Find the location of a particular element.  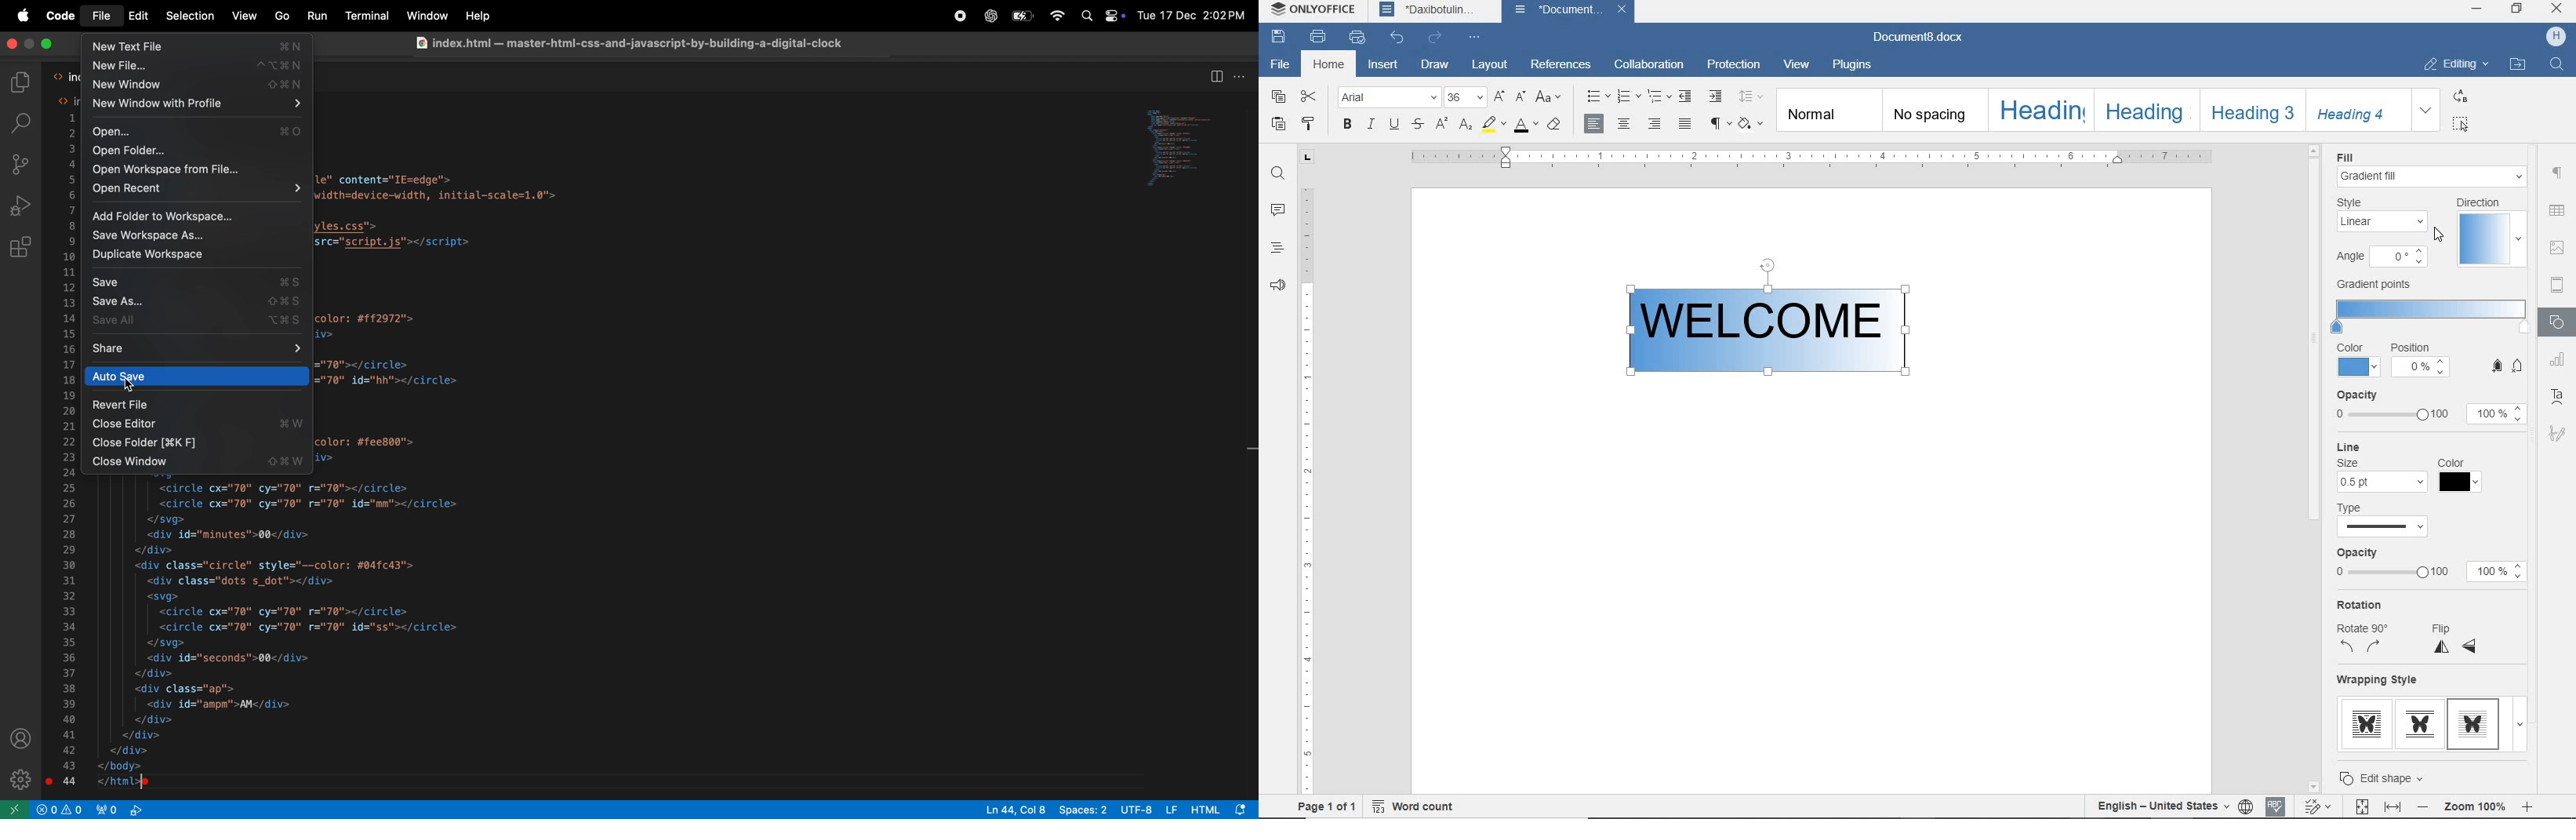

COMMENTS is located at coordinates (1279, 210).